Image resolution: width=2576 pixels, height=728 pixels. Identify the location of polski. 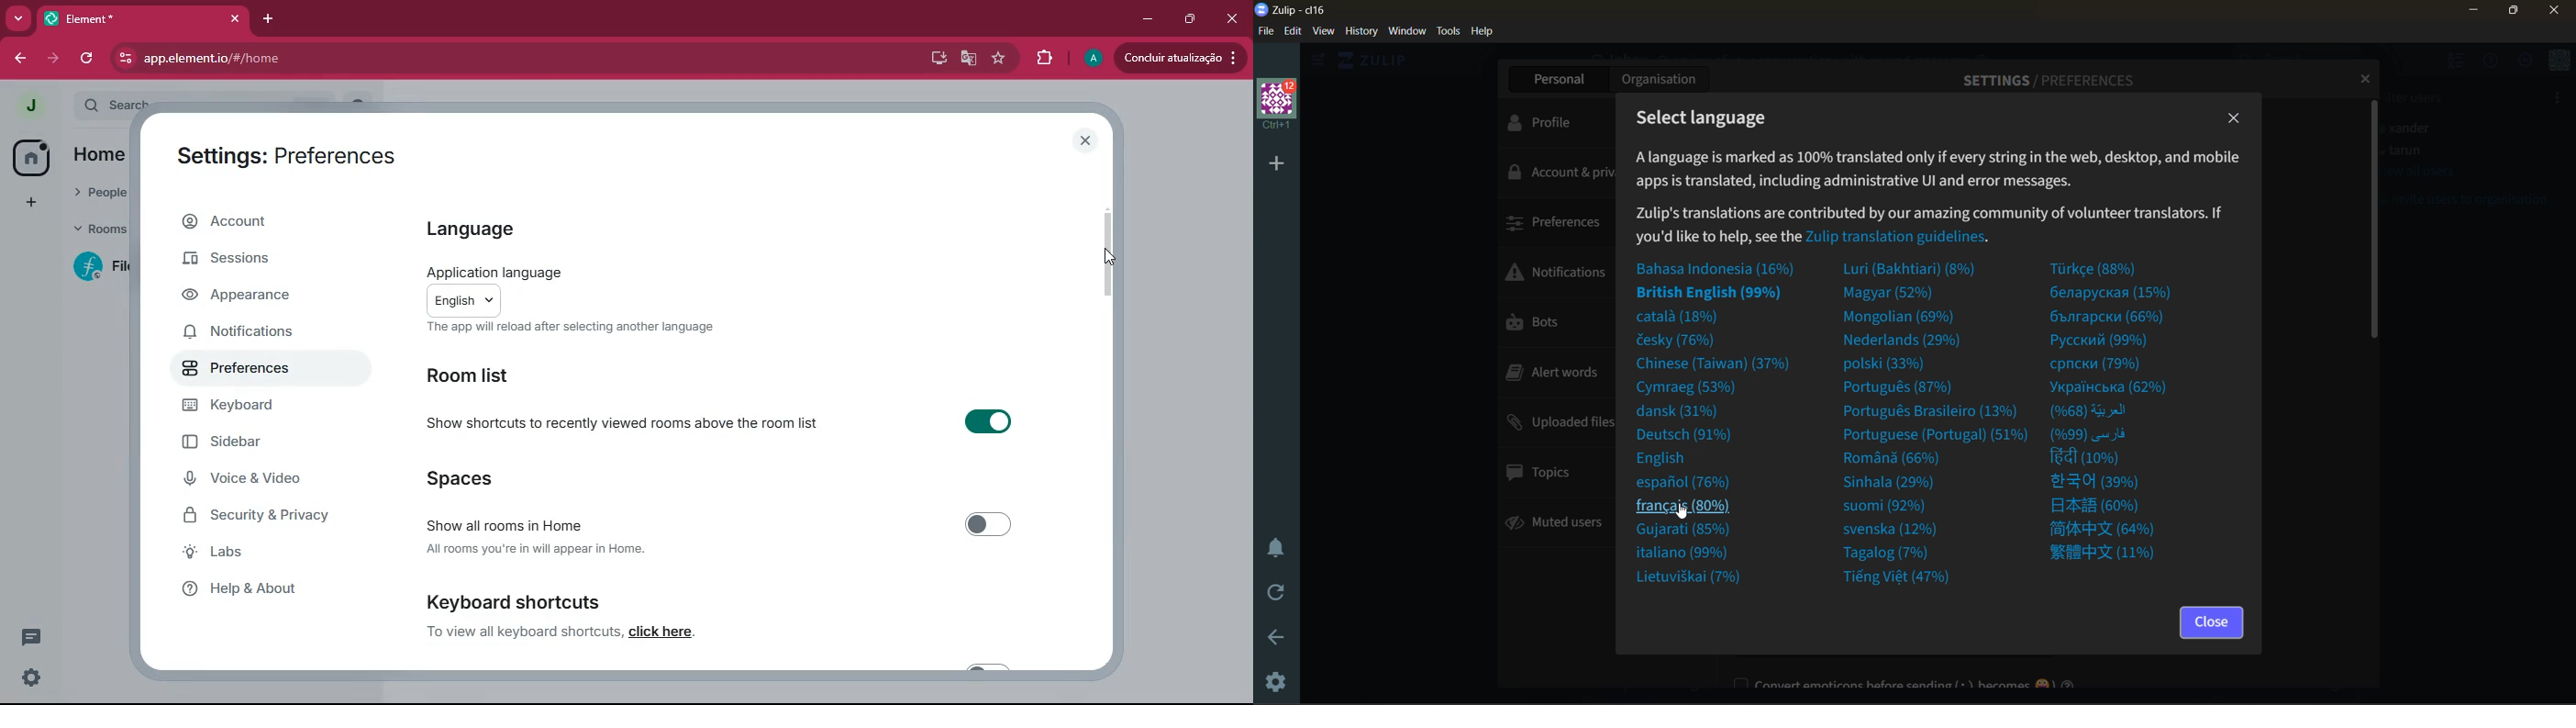
(1887, 363).